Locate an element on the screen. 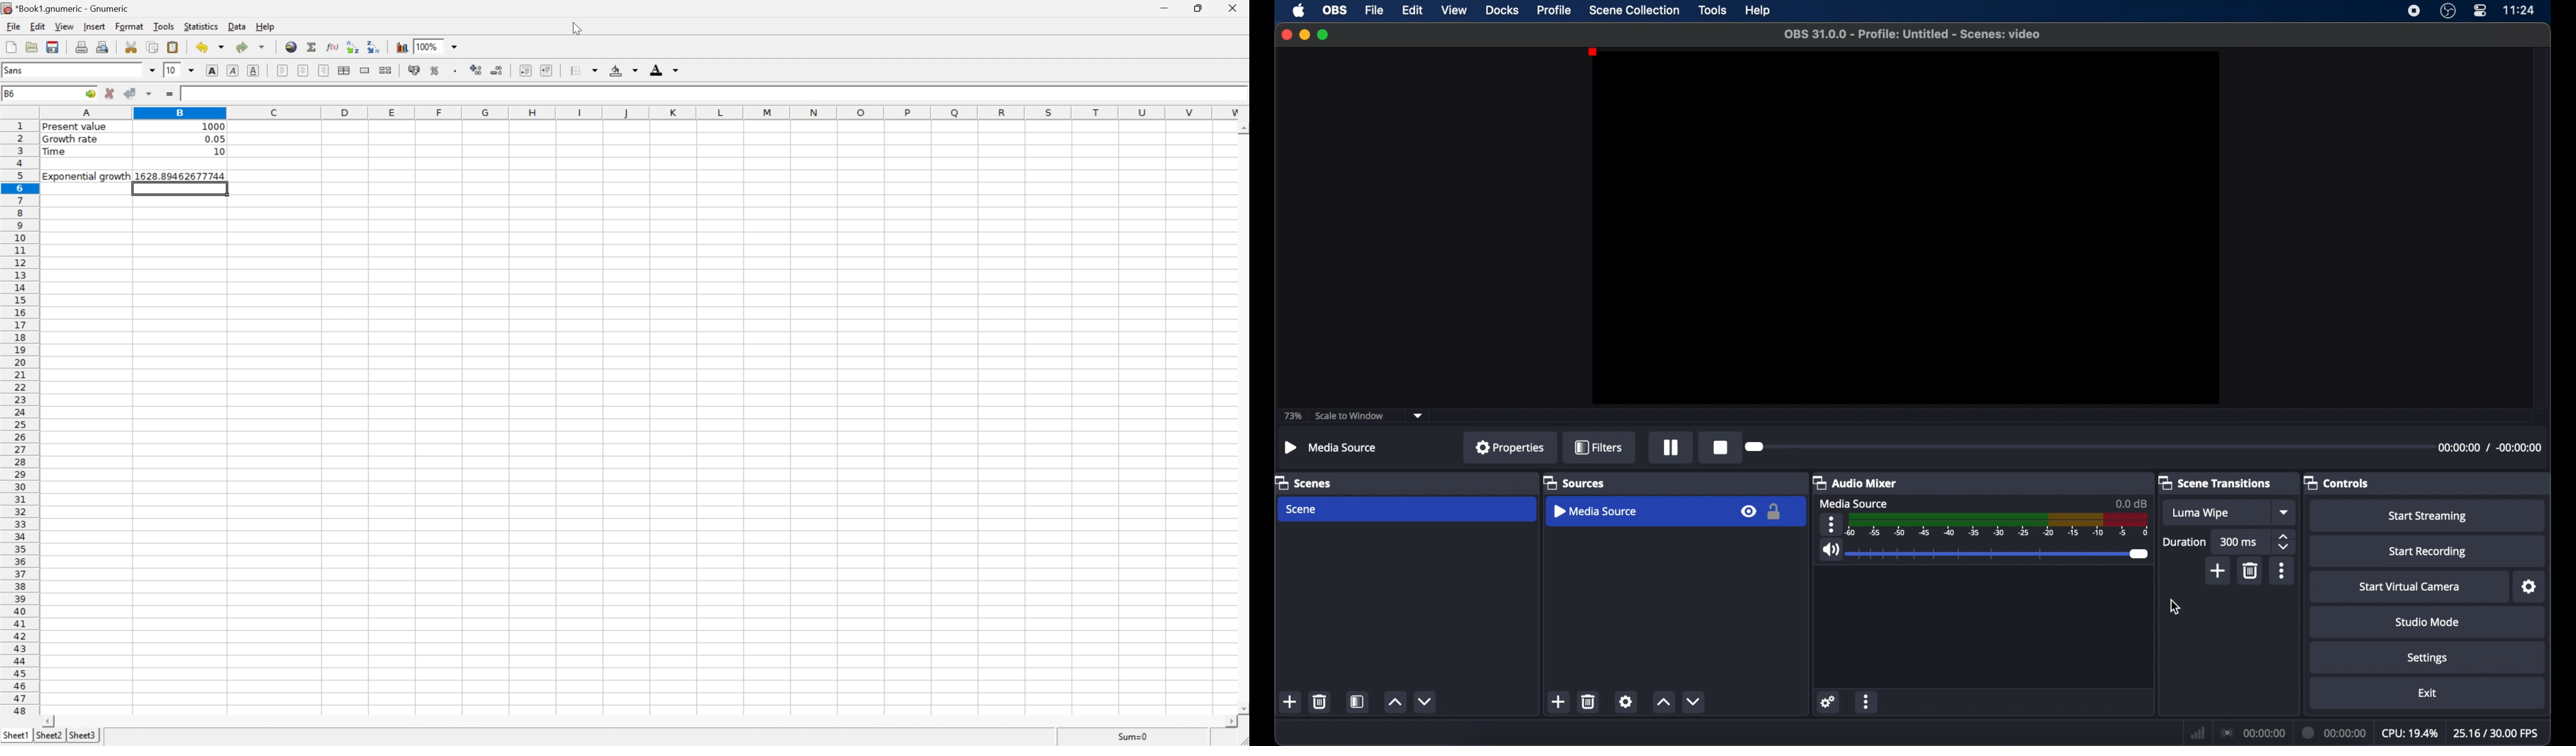 This screenshot has height=756, width=2576. audio mixer is located at coordinates (1855, 482).